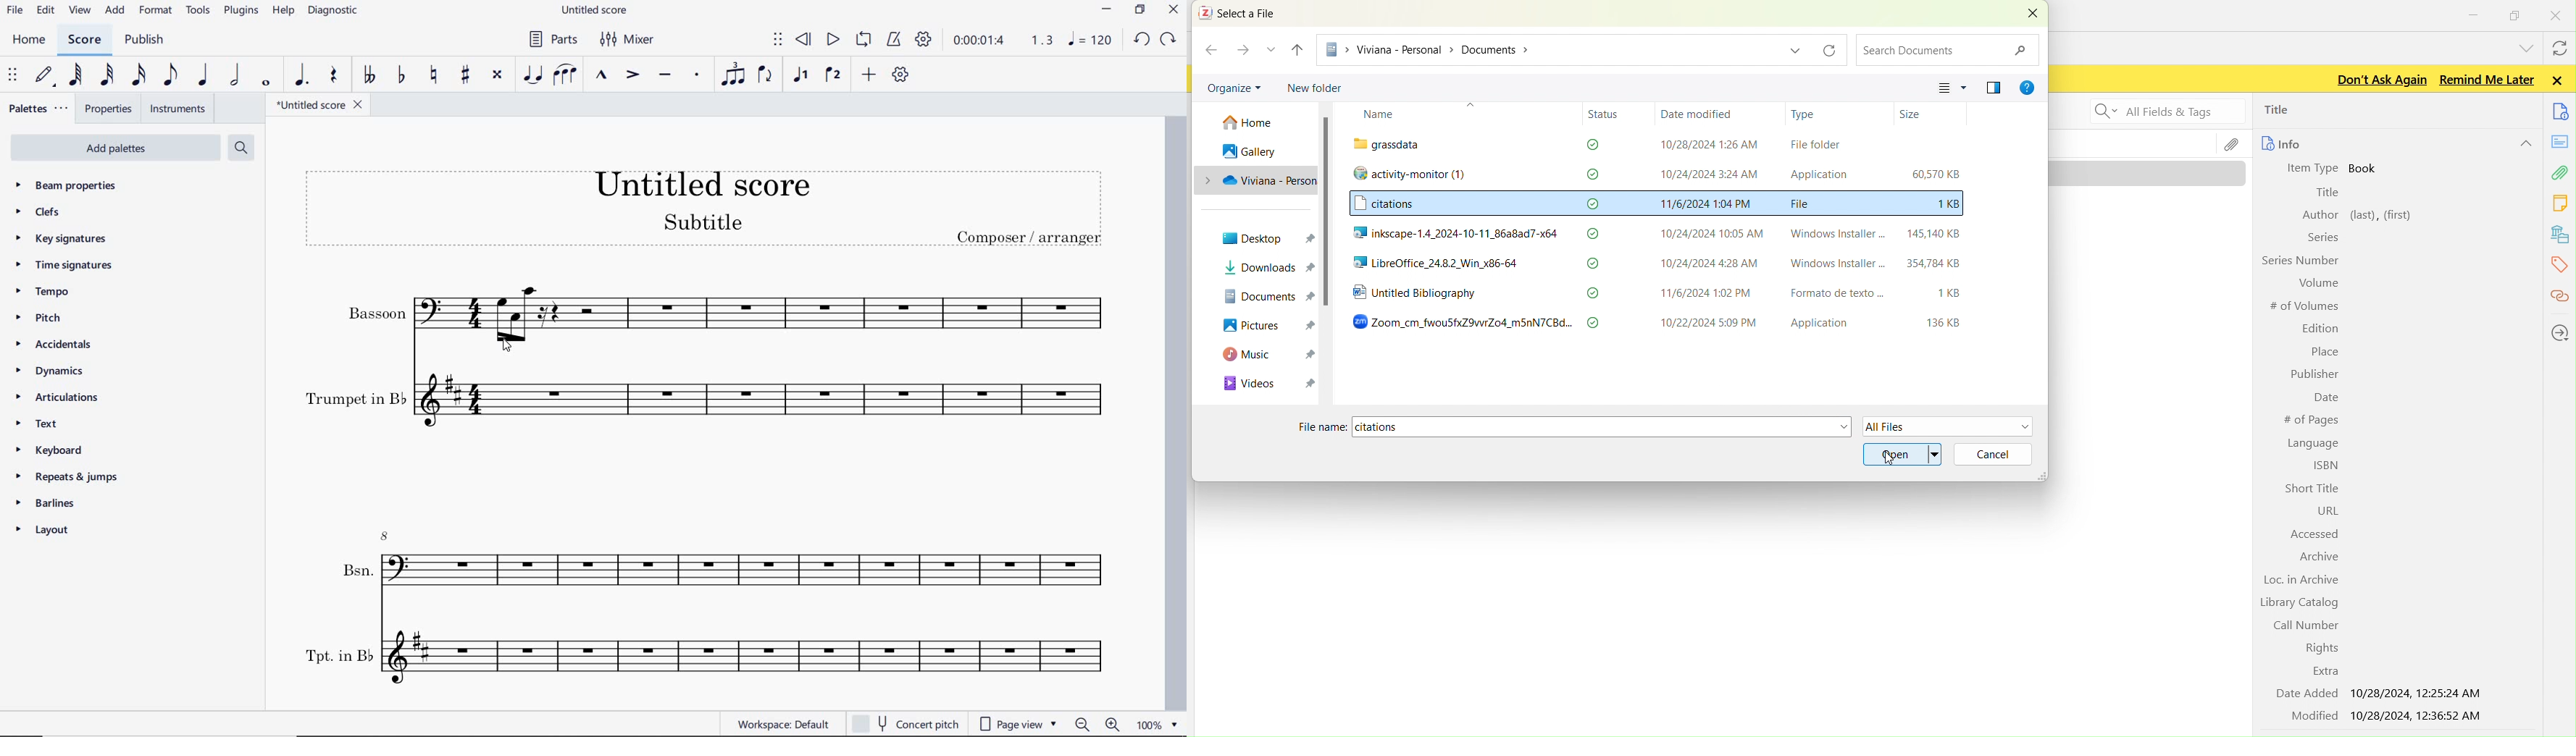 The image size is (2576, 756). I want to click on syncwith zotero, so click(2562, 47).